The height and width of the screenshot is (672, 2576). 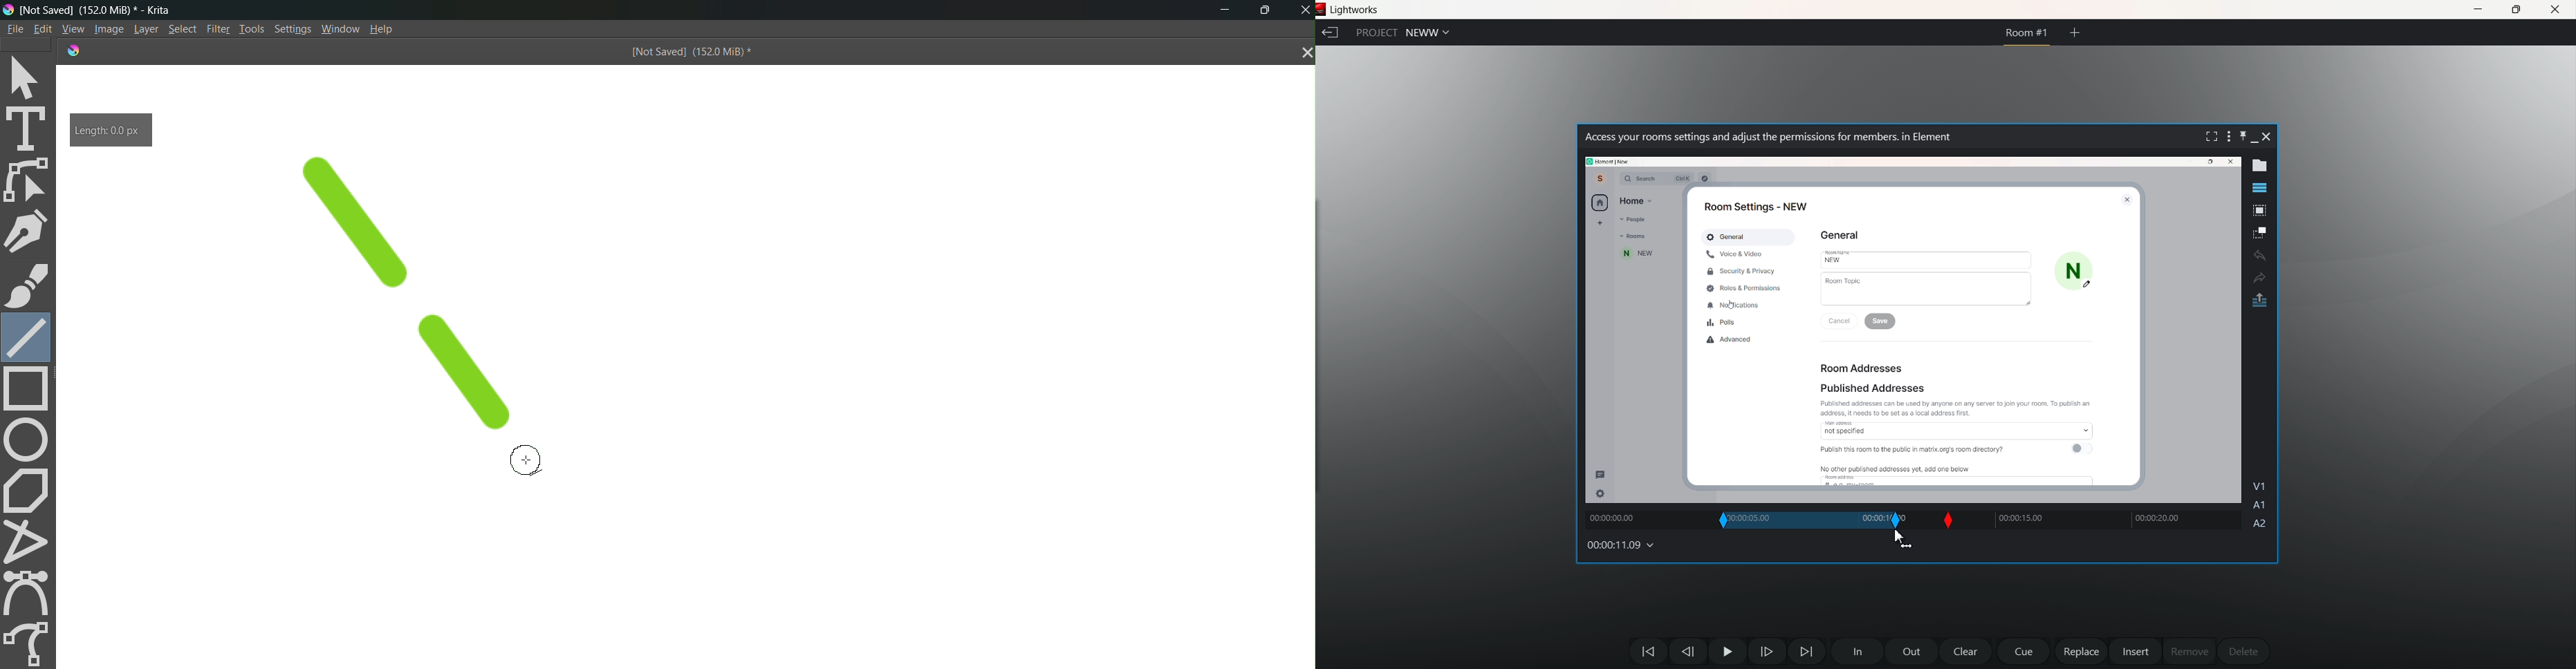 I want to click on 00:00:11.09 (timecodes and reels), so click(x=1626, y=546).